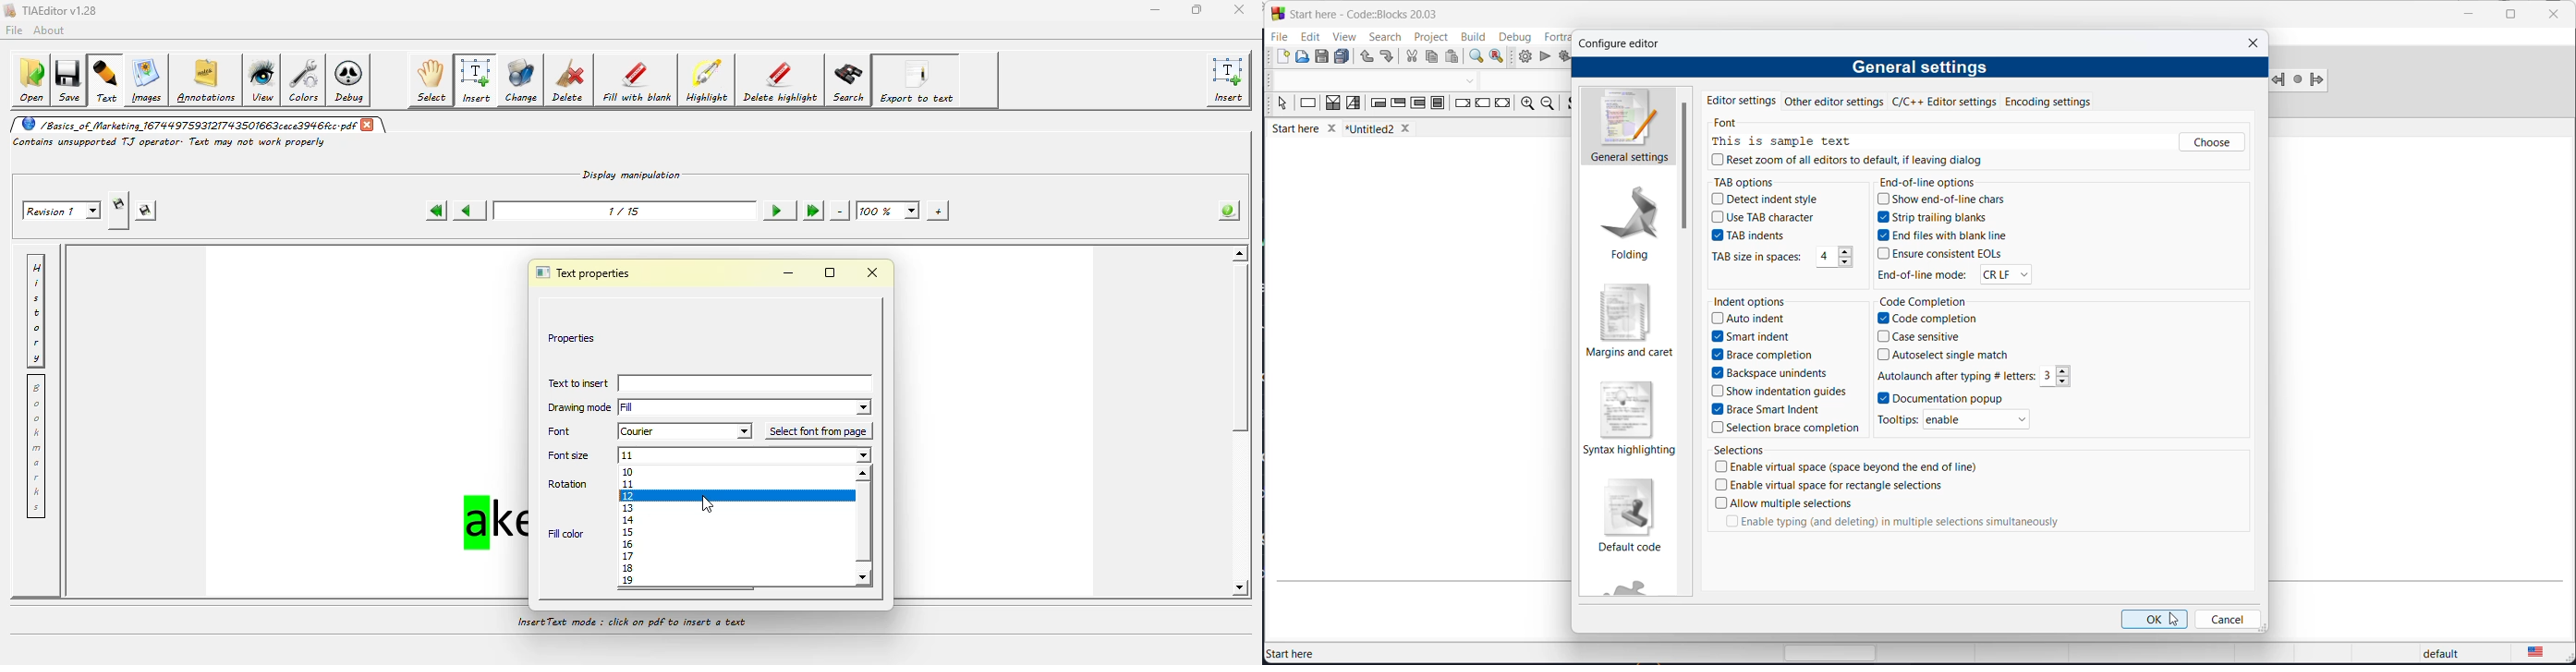  What do you see at coordinates (1745, 452) in the screenshot?
I see `selections` at bounding box center [1745, 452].